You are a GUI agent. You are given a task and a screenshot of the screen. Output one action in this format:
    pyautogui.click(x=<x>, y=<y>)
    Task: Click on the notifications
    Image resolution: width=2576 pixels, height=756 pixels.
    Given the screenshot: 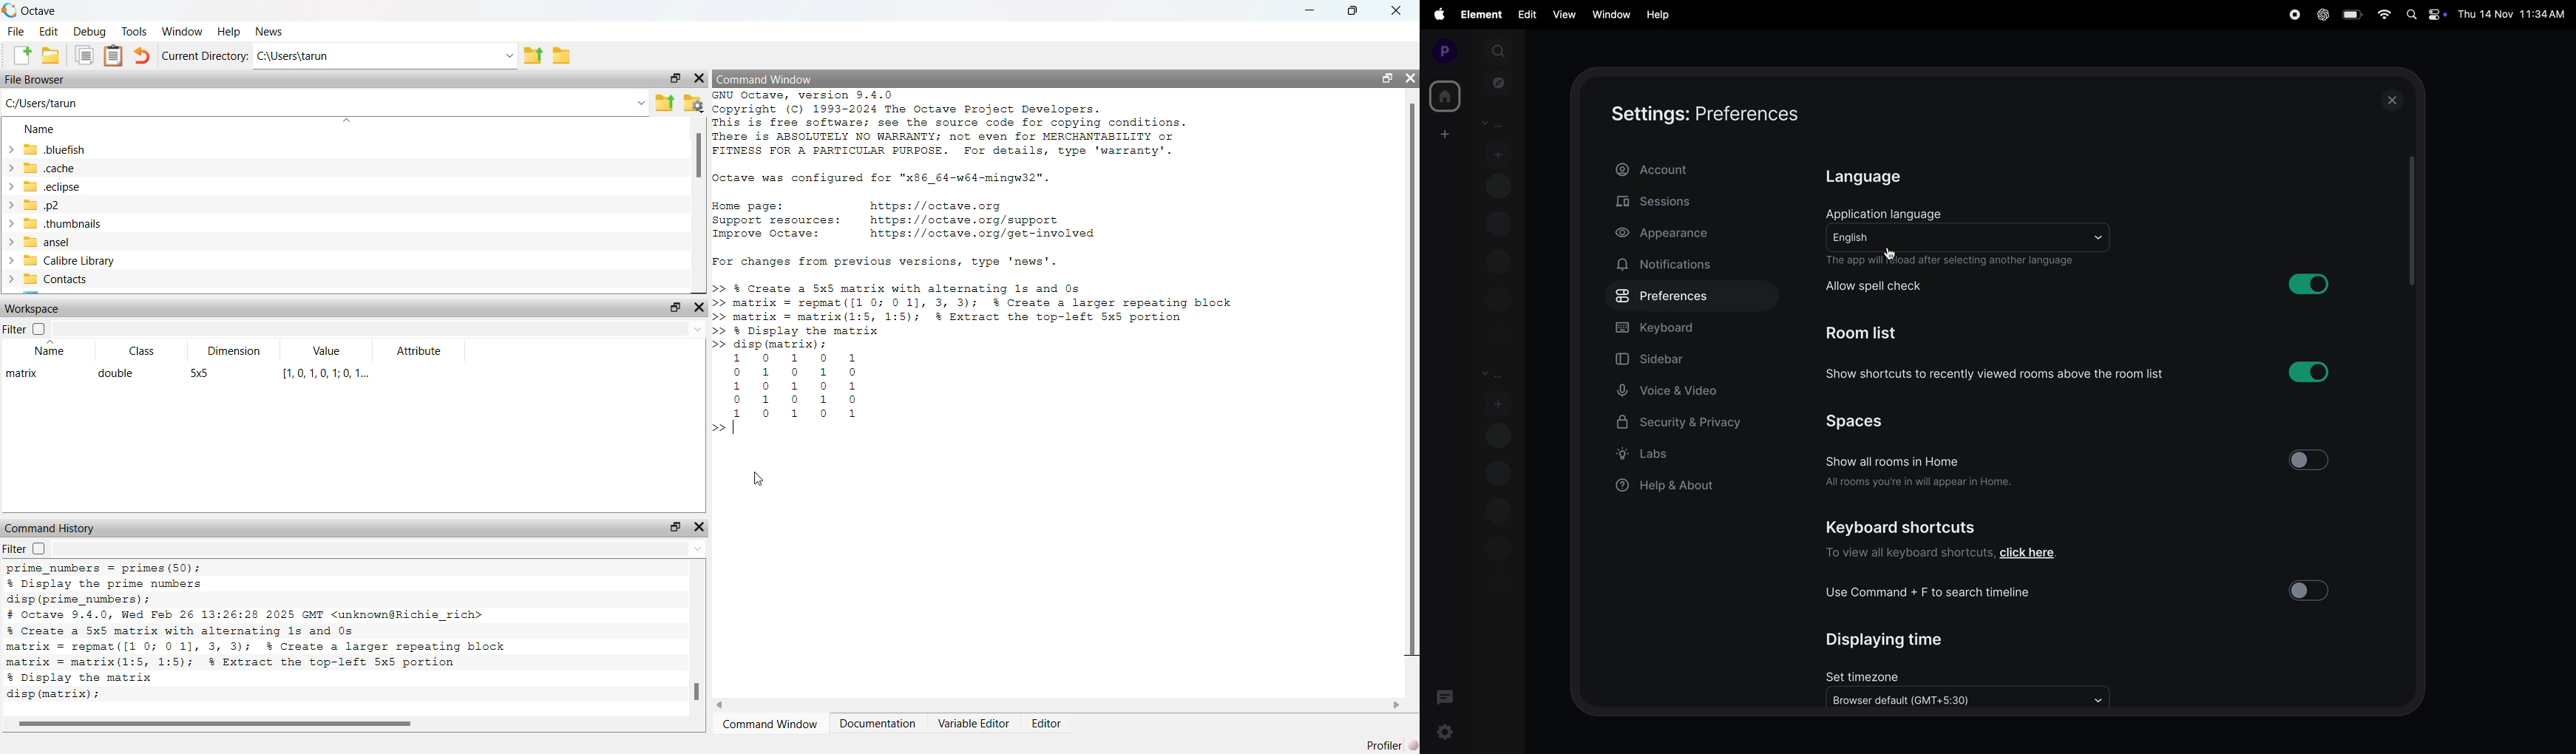 What is the action you would take?
    pyautogui.click(x=1683, y=265)
    